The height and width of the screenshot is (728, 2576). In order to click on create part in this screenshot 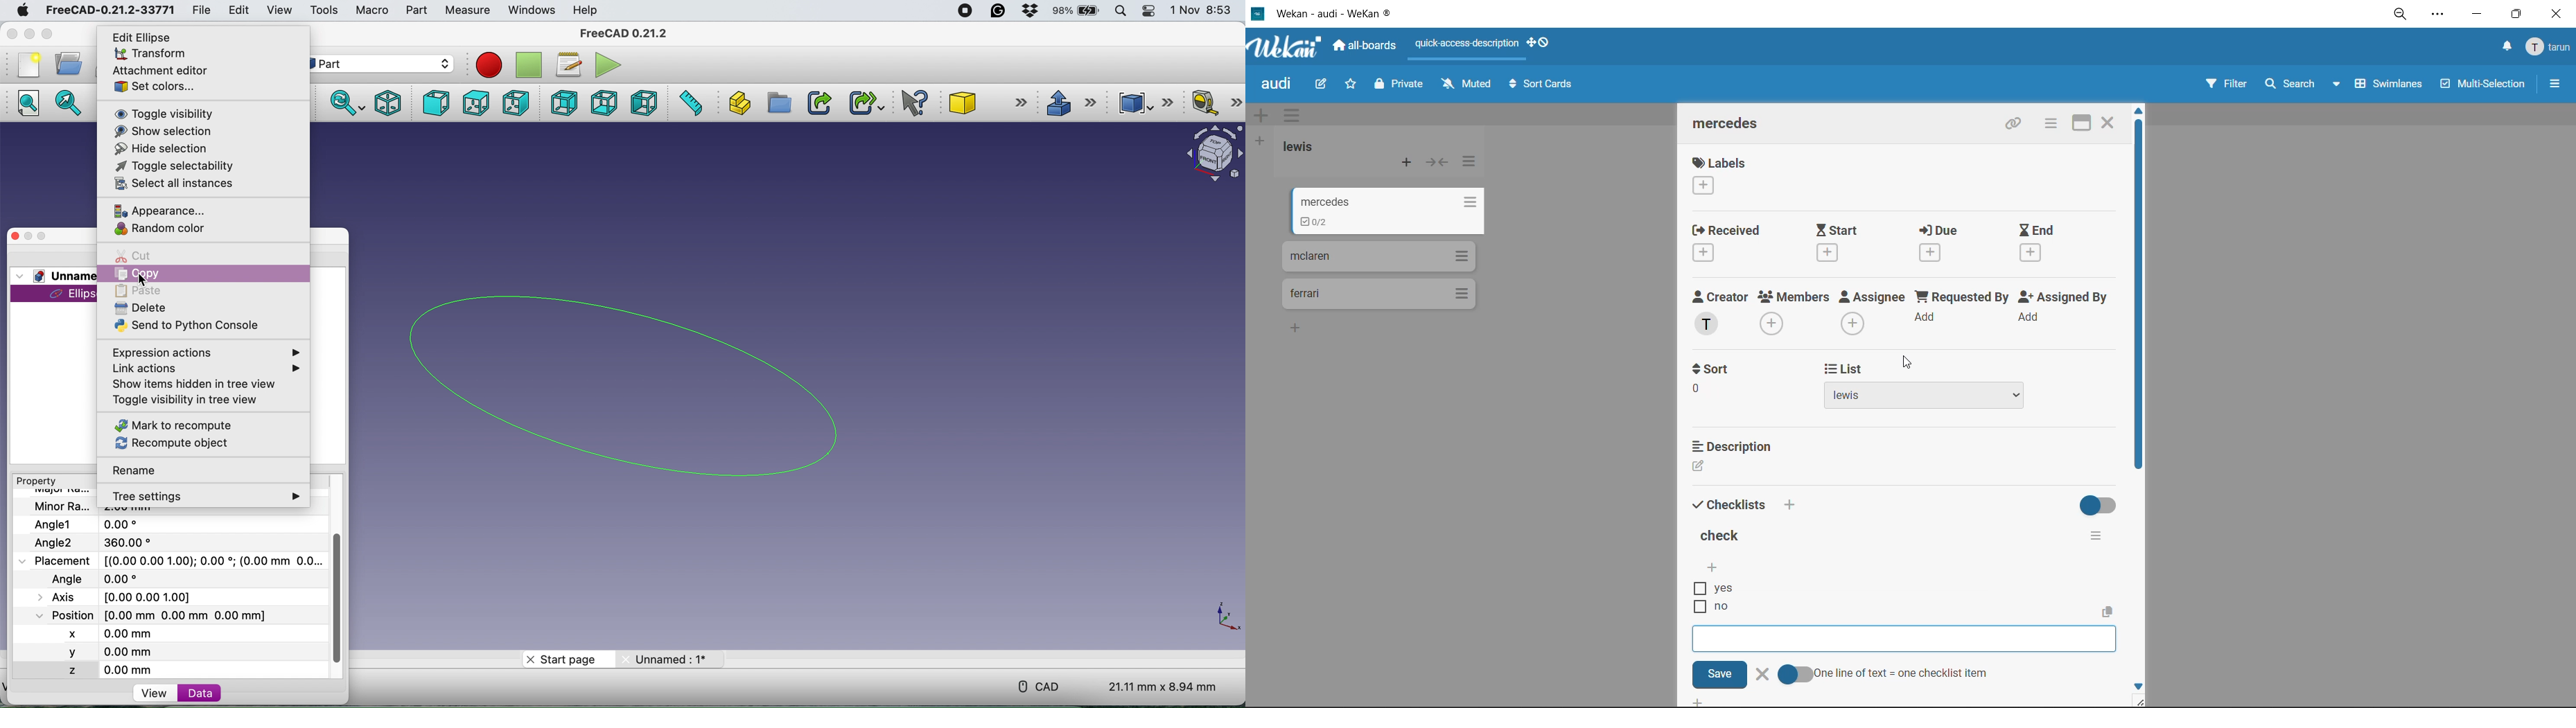, I will do `click(736, 104)`.